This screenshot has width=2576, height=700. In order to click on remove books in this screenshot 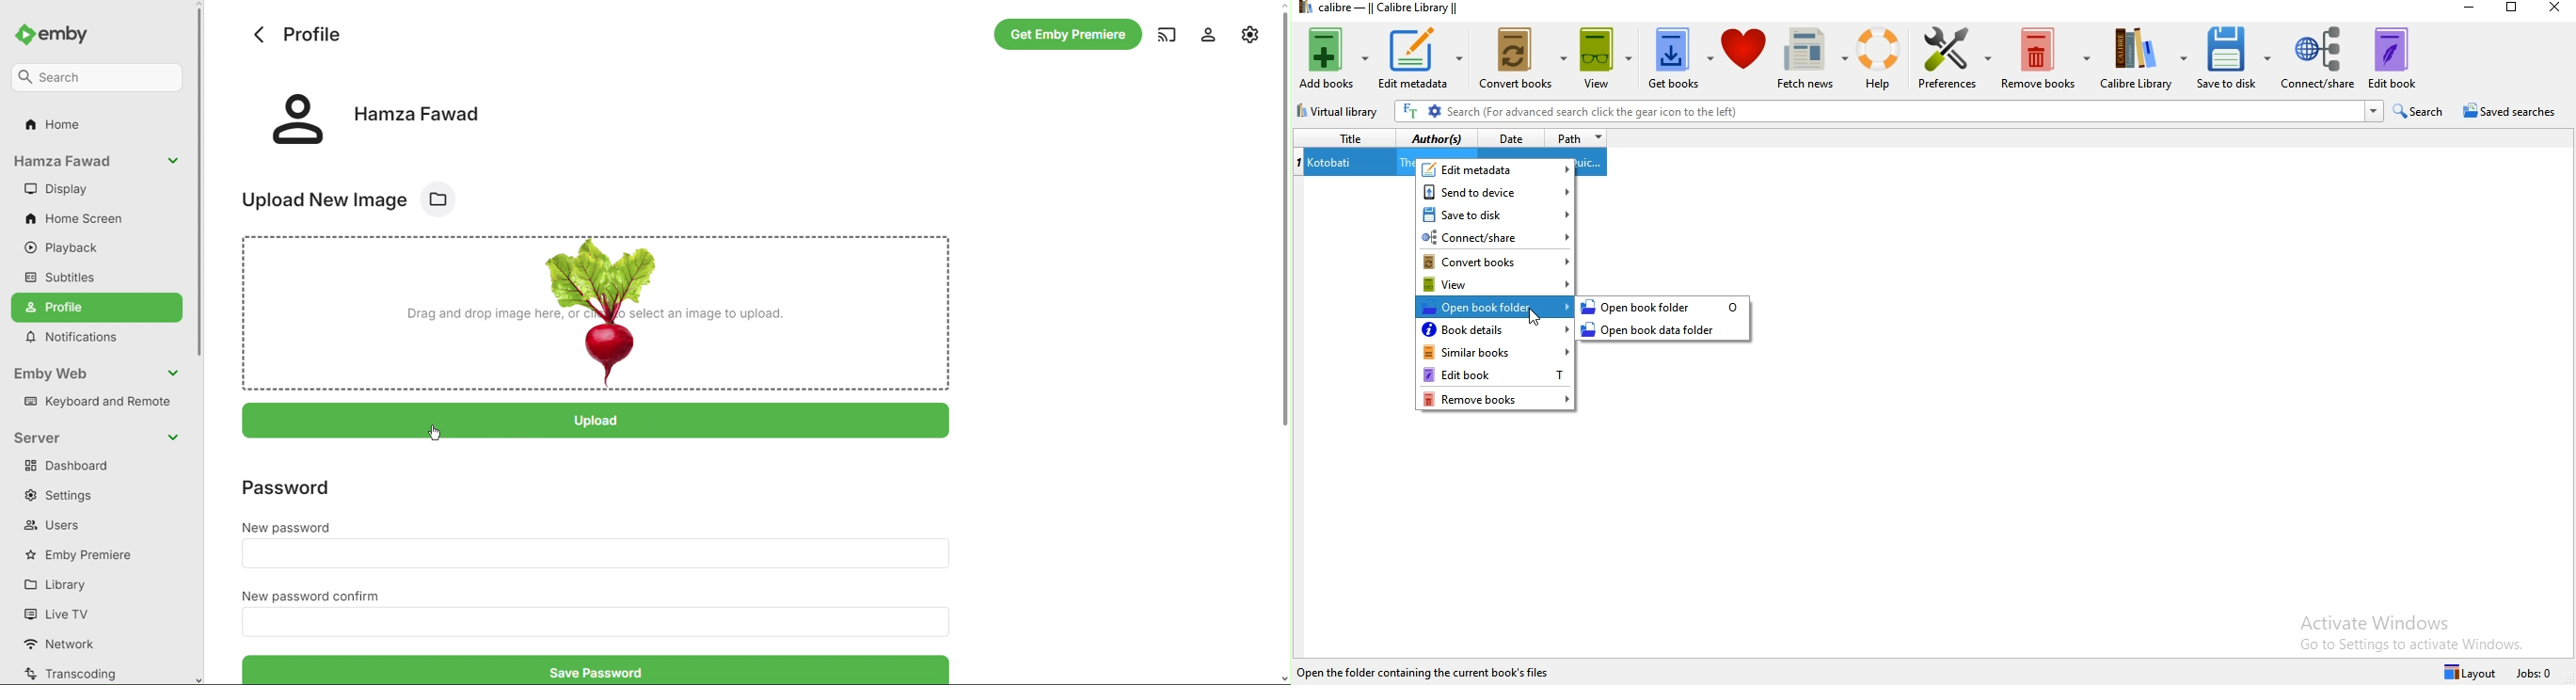, I will do `click(1495, 398)`.